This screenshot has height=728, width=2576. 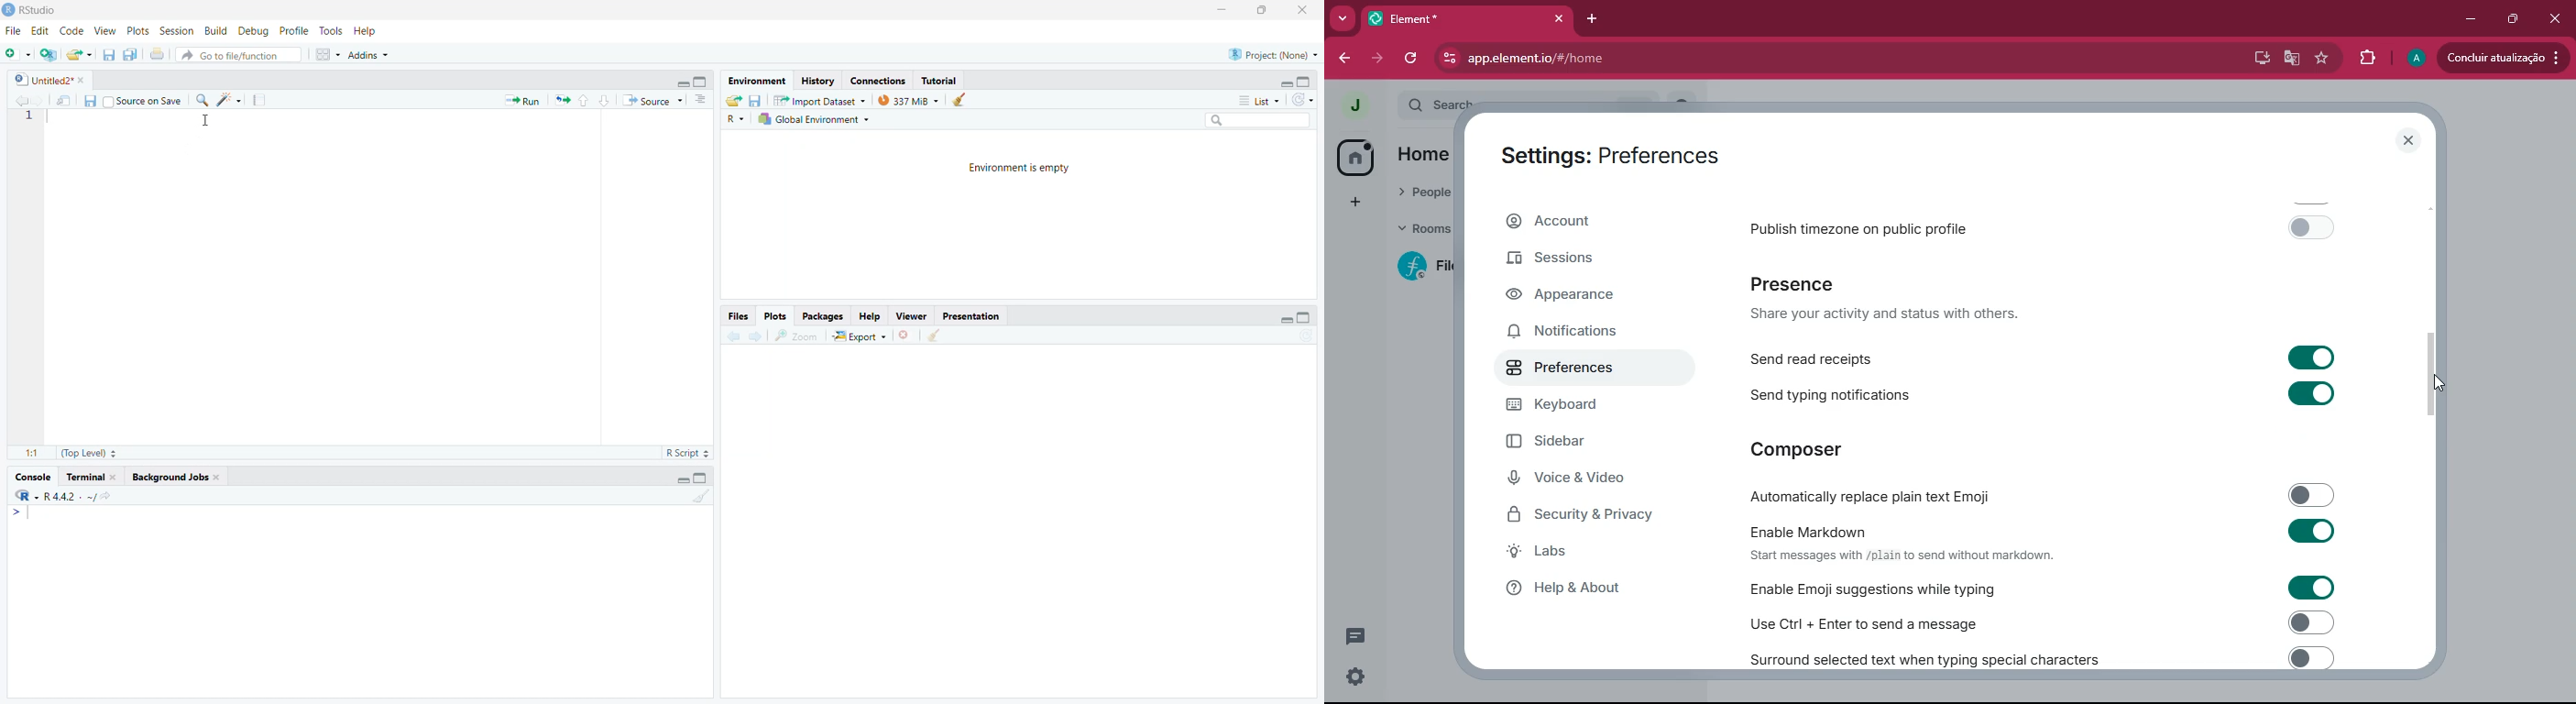 I want to click on cursor, so click(x=2439, y=383).